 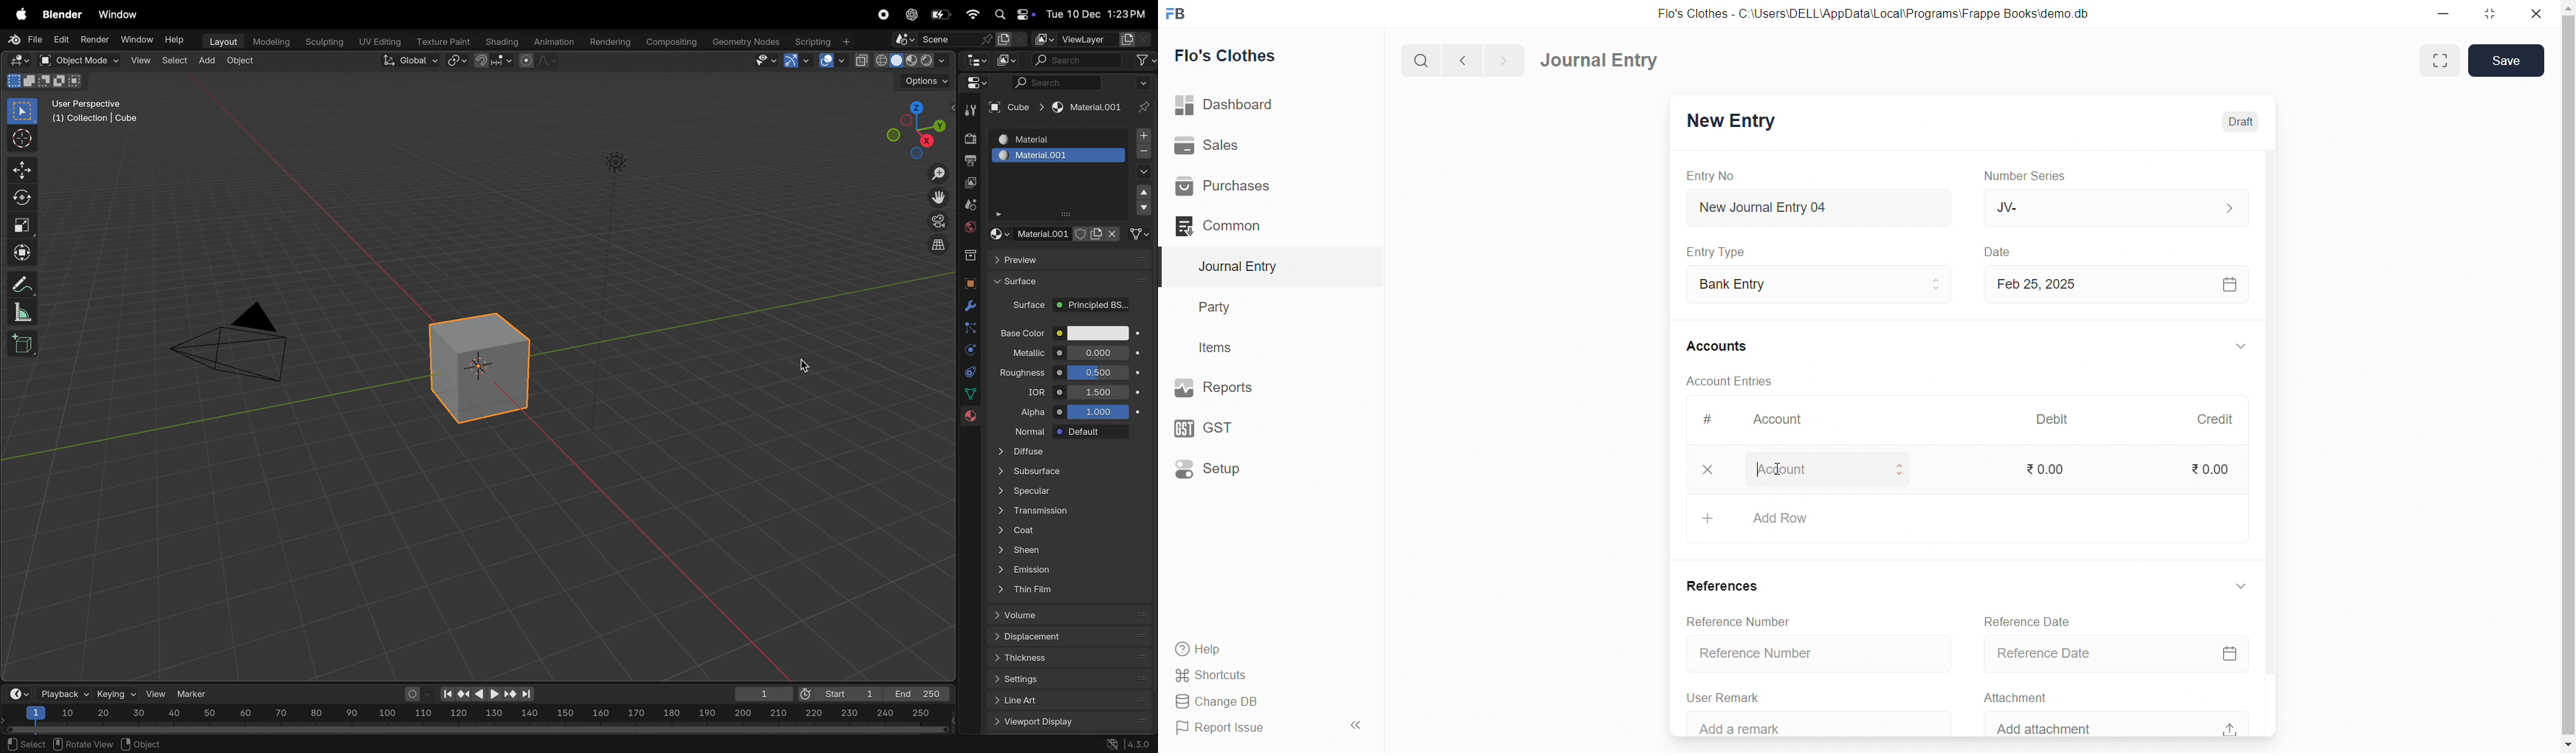 I want to click on add, so click(x=208, y=58).